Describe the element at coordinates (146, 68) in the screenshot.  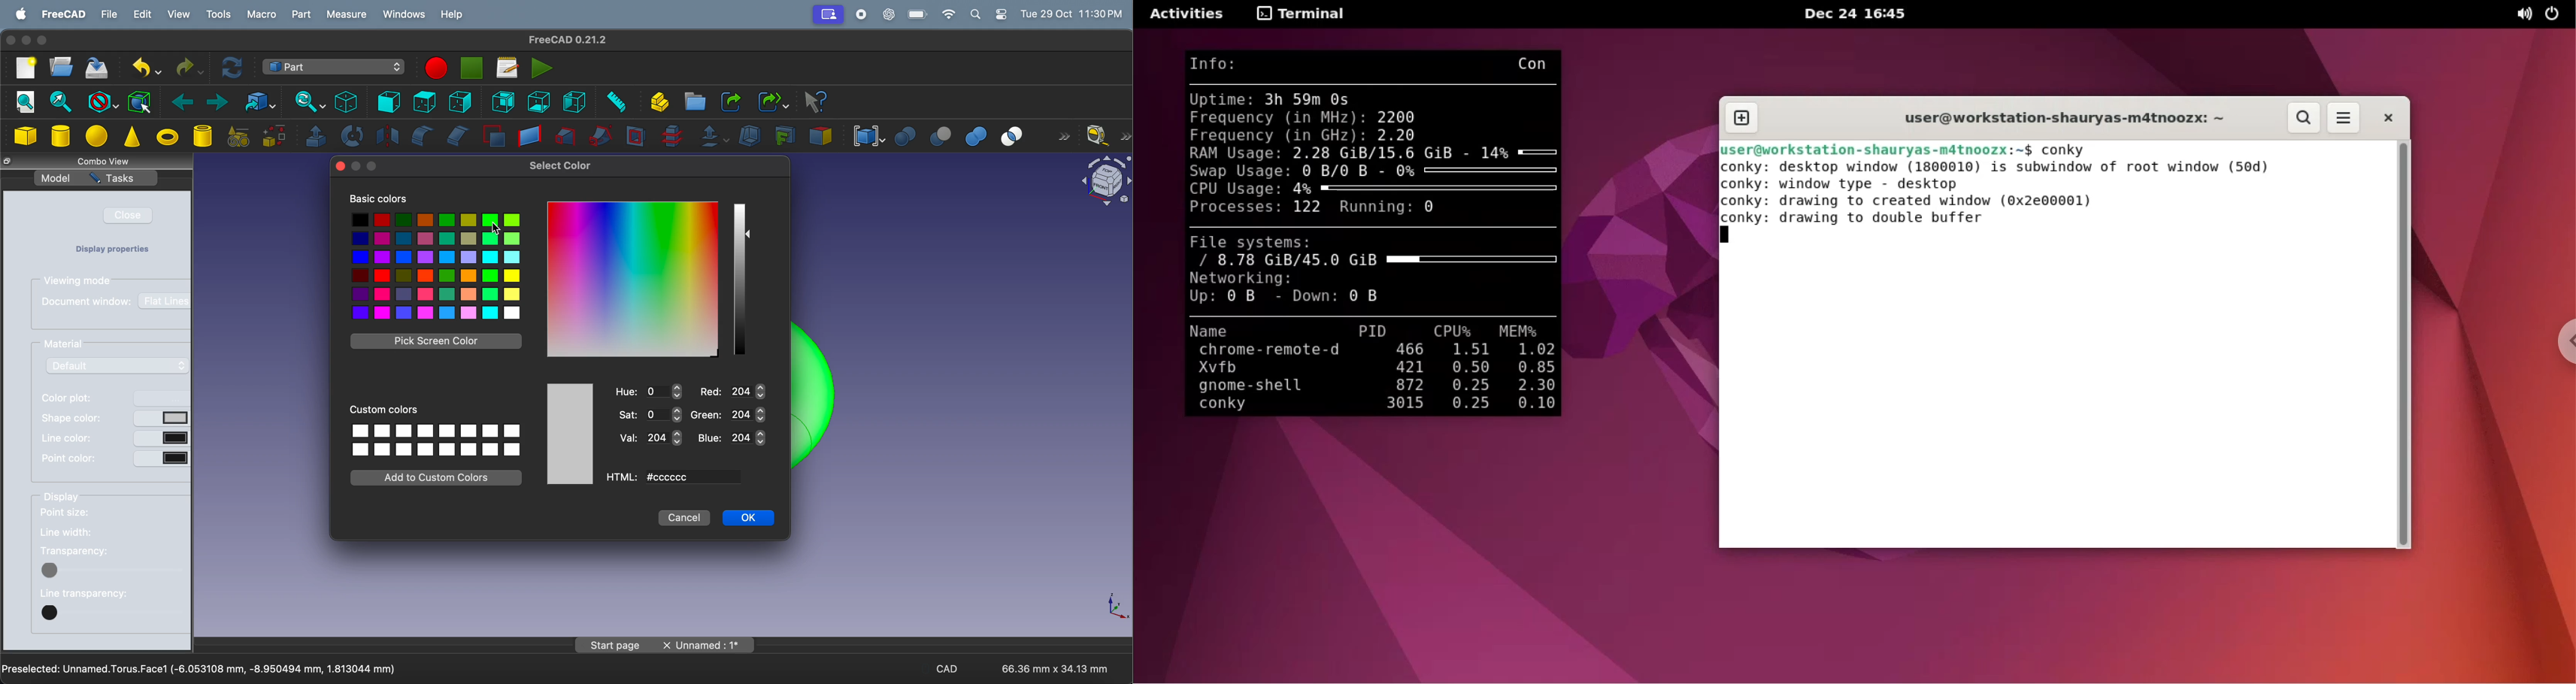
I see `undo` at that location.